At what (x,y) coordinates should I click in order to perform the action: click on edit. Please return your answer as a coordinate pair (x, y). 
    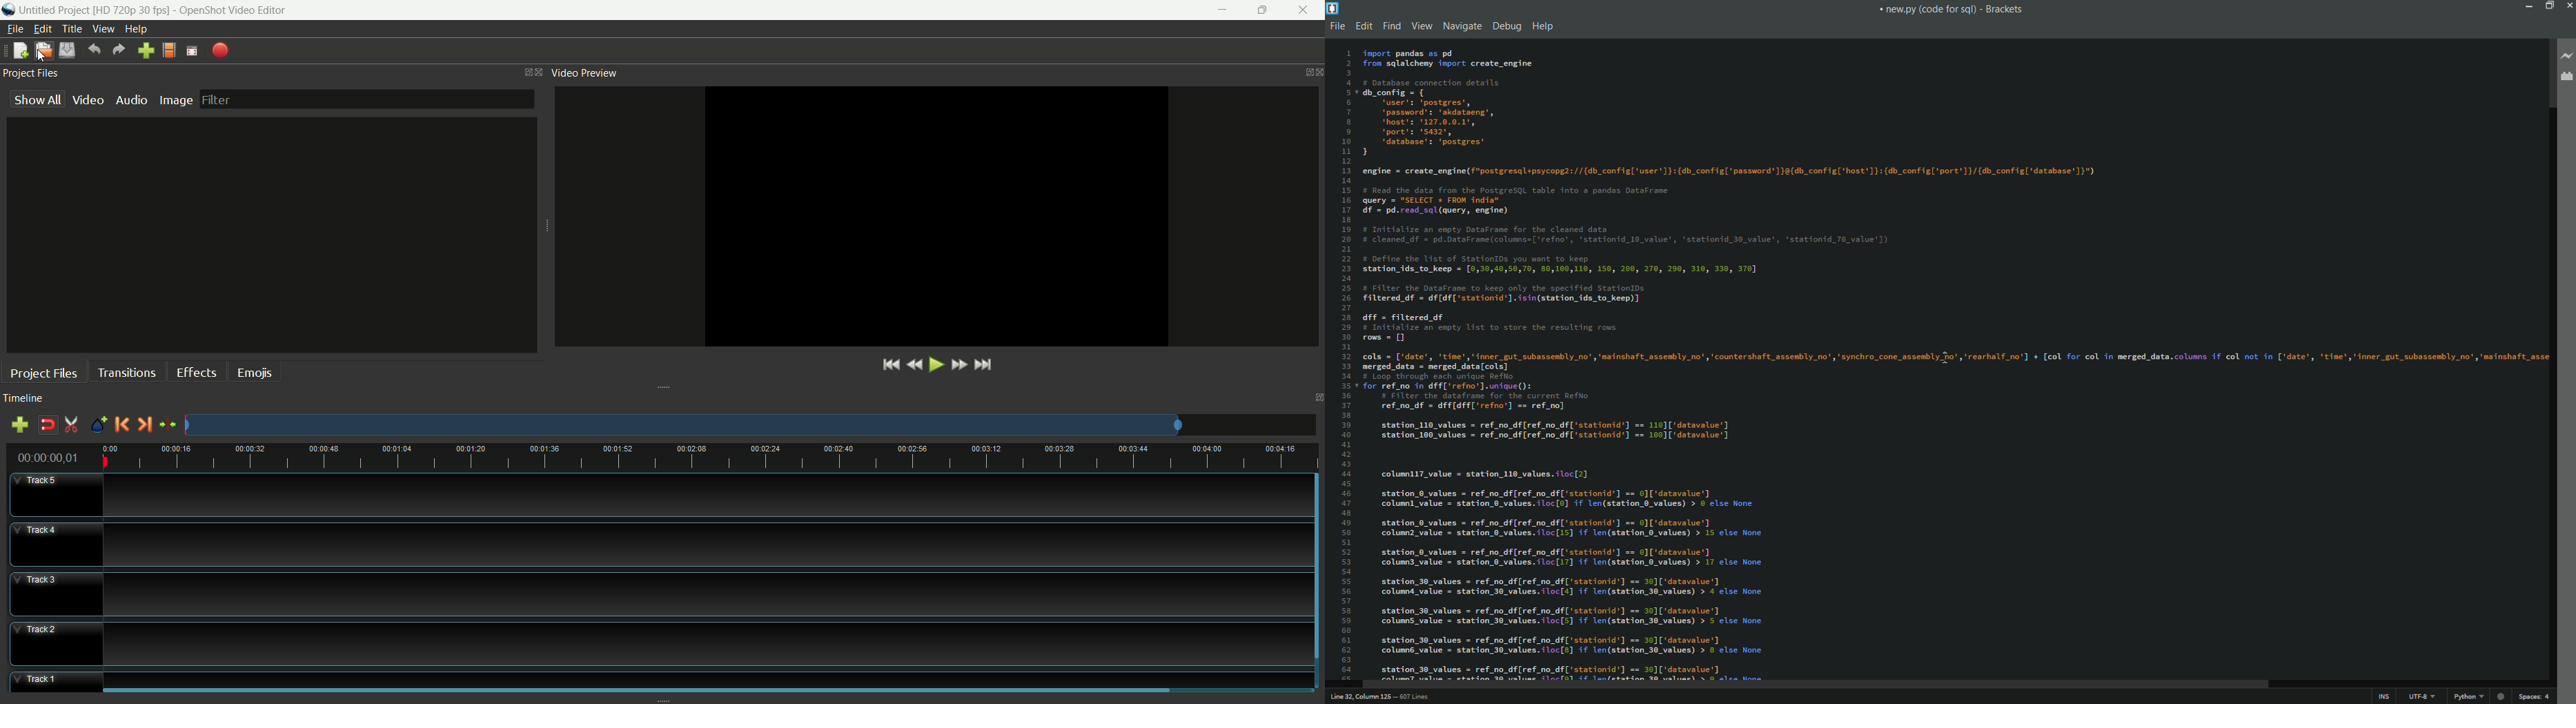
    Looking at the image, I should click on (43, 29).